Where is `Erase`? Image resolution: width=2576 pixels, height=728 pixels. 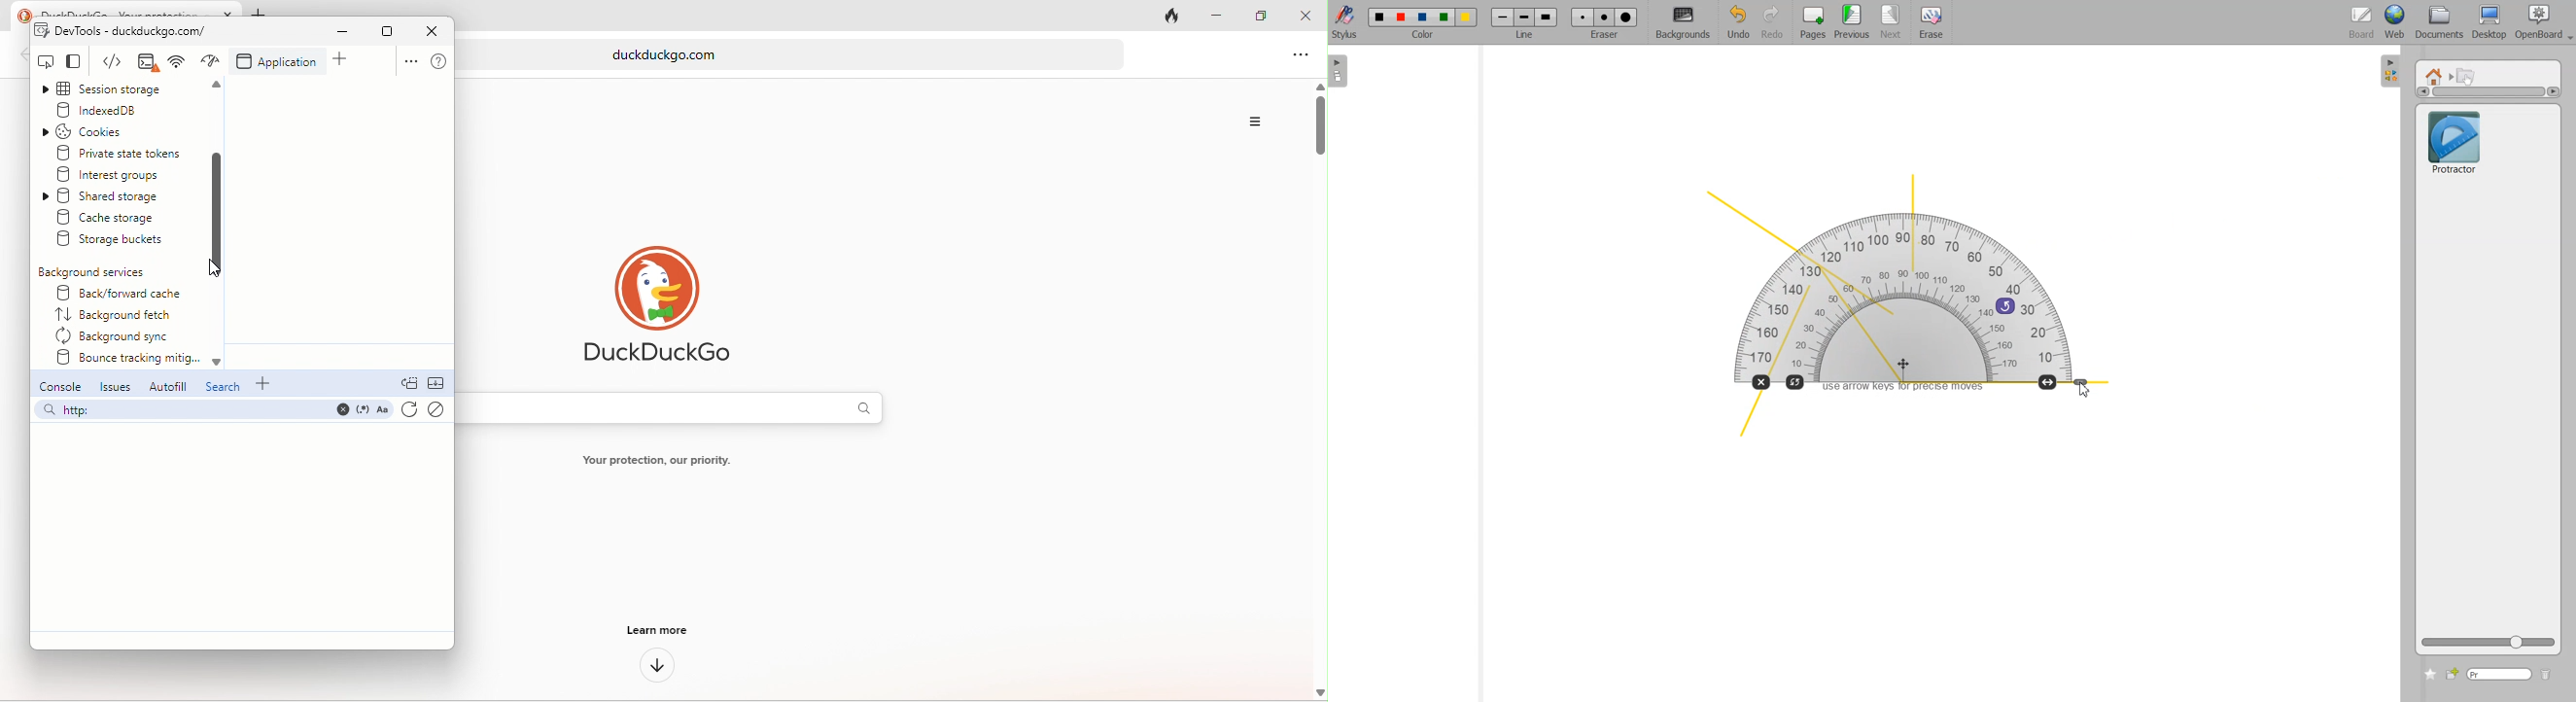
Erase is located at coordinates (1604, 17).